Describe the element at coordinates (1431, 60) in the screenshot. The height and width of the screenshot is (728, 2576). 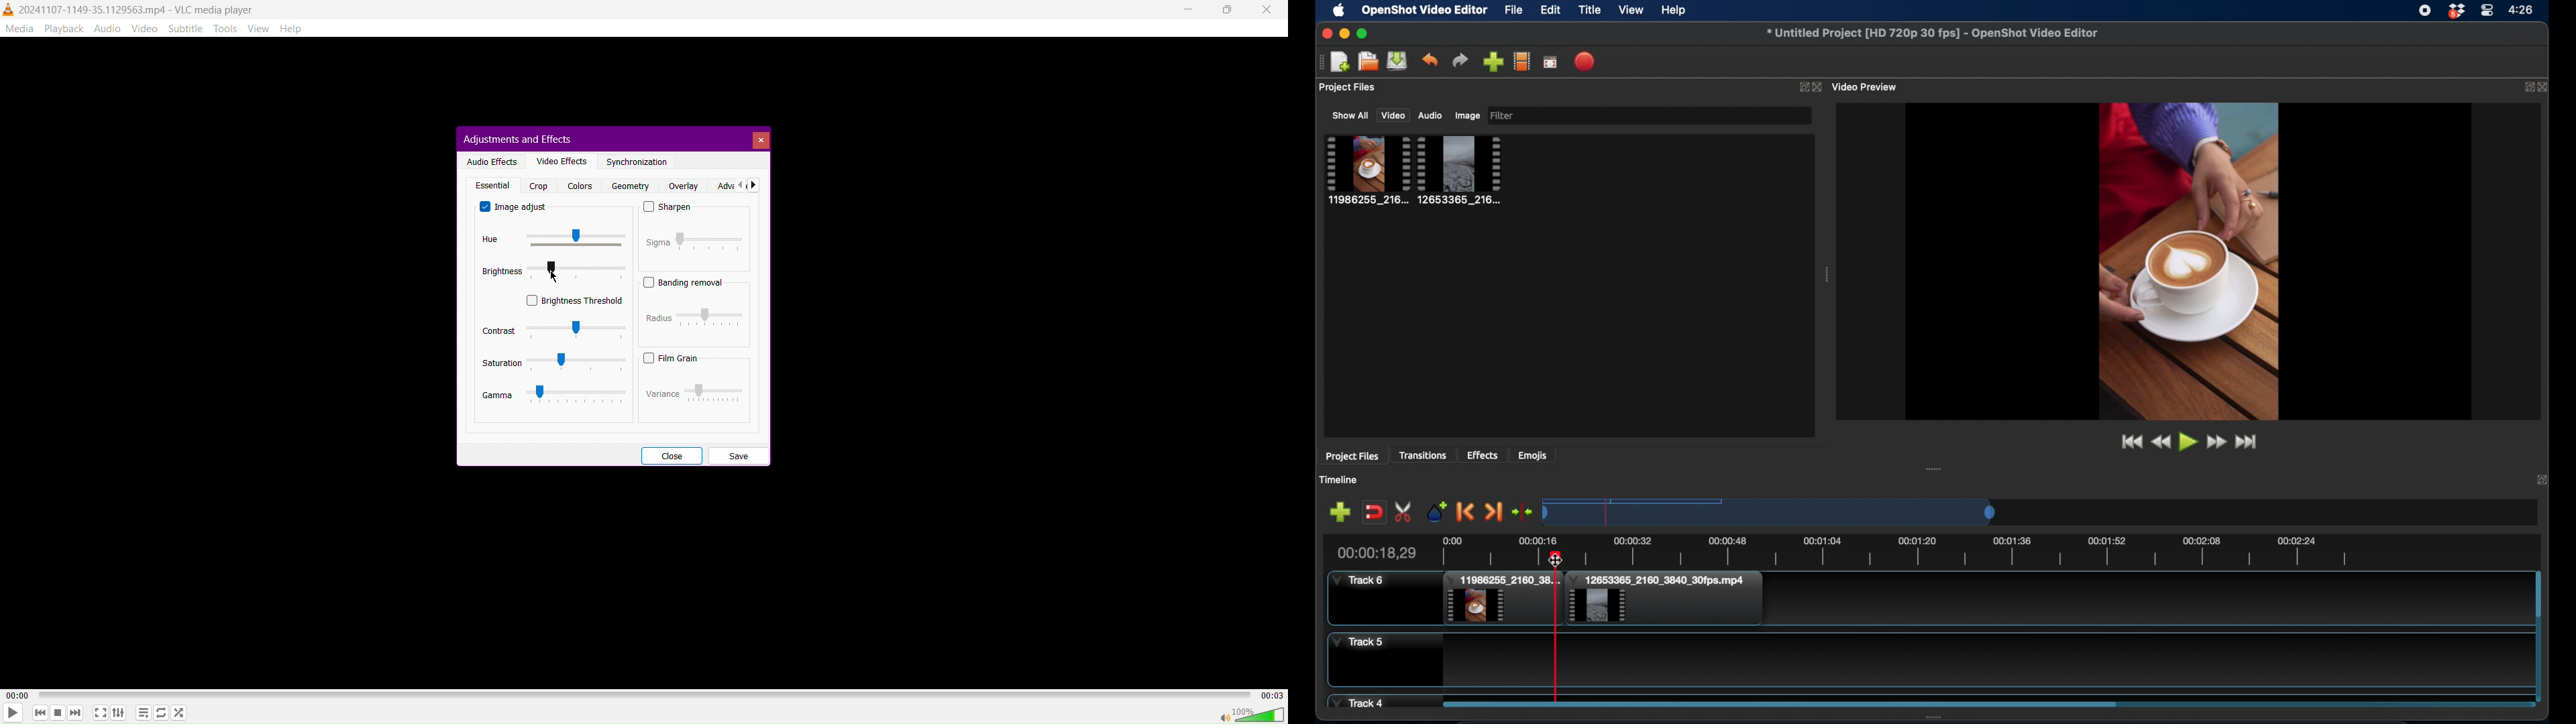
I see `undo` at that location.